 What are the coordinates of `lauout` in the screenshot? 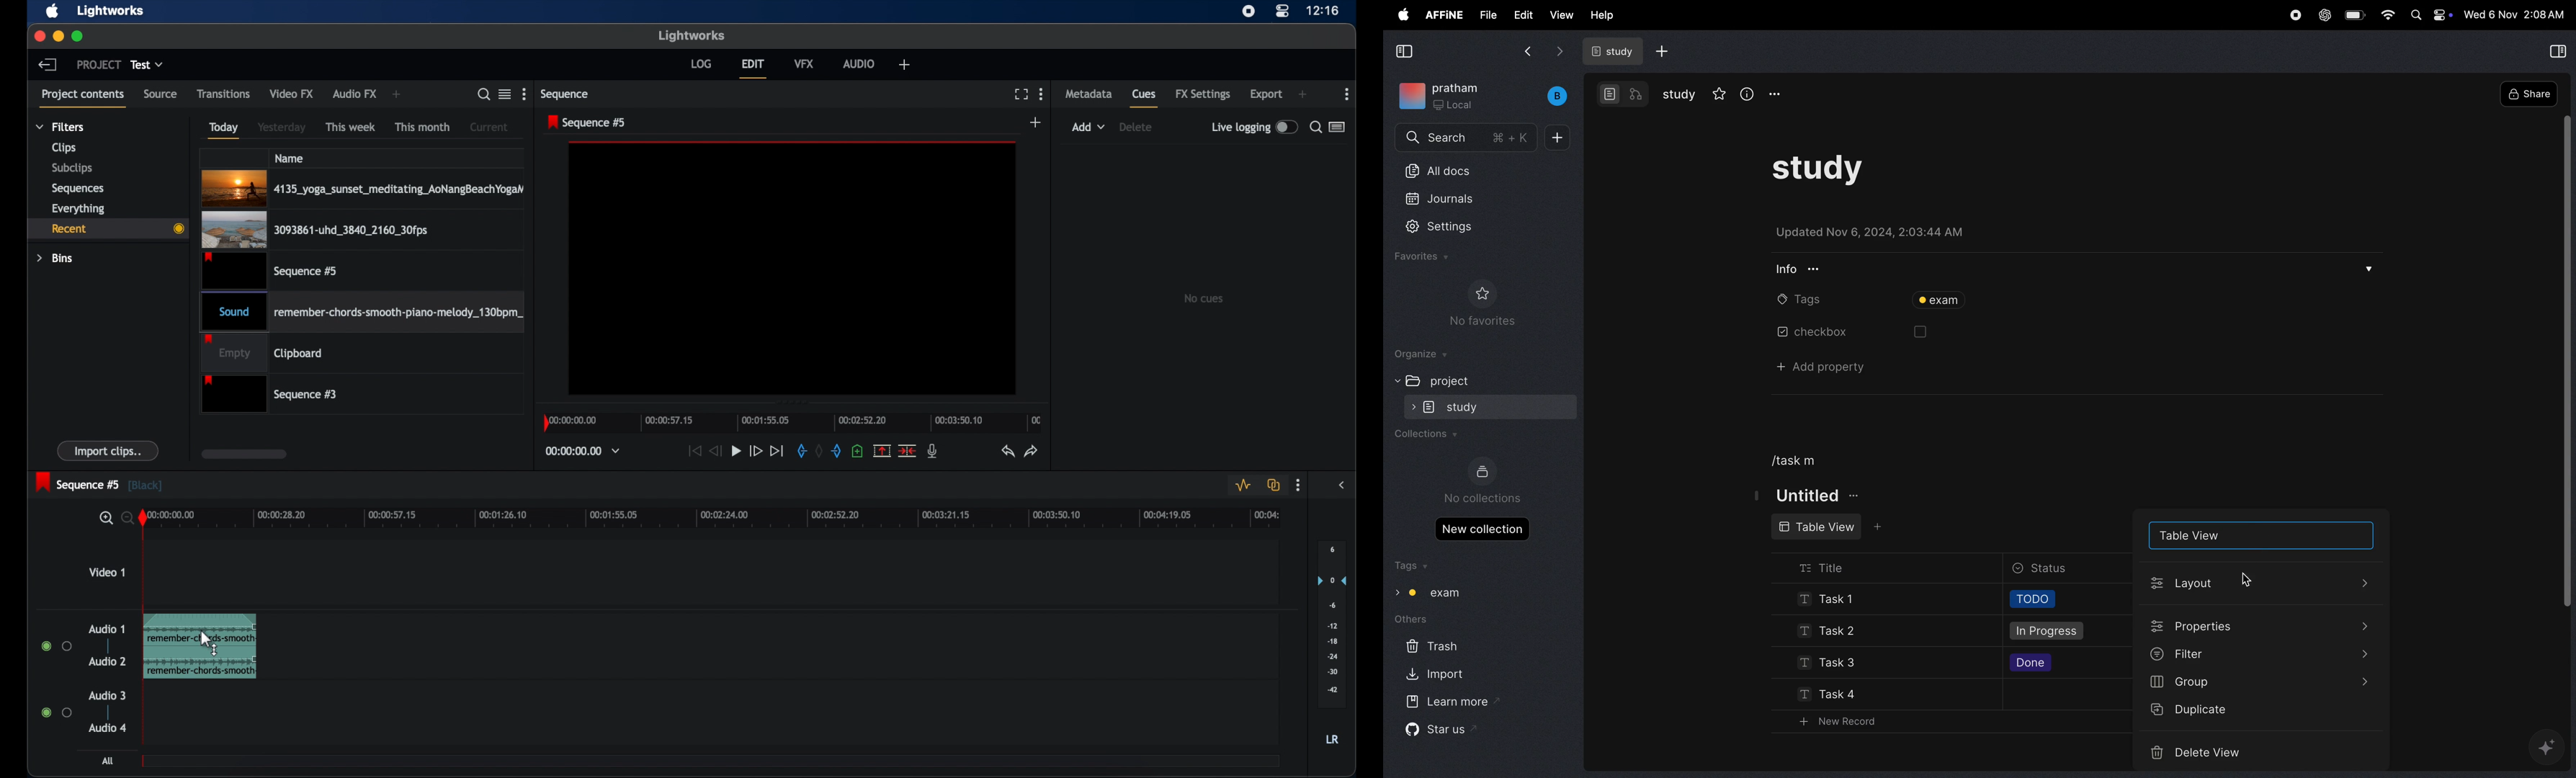 It's located at (2261, 583).